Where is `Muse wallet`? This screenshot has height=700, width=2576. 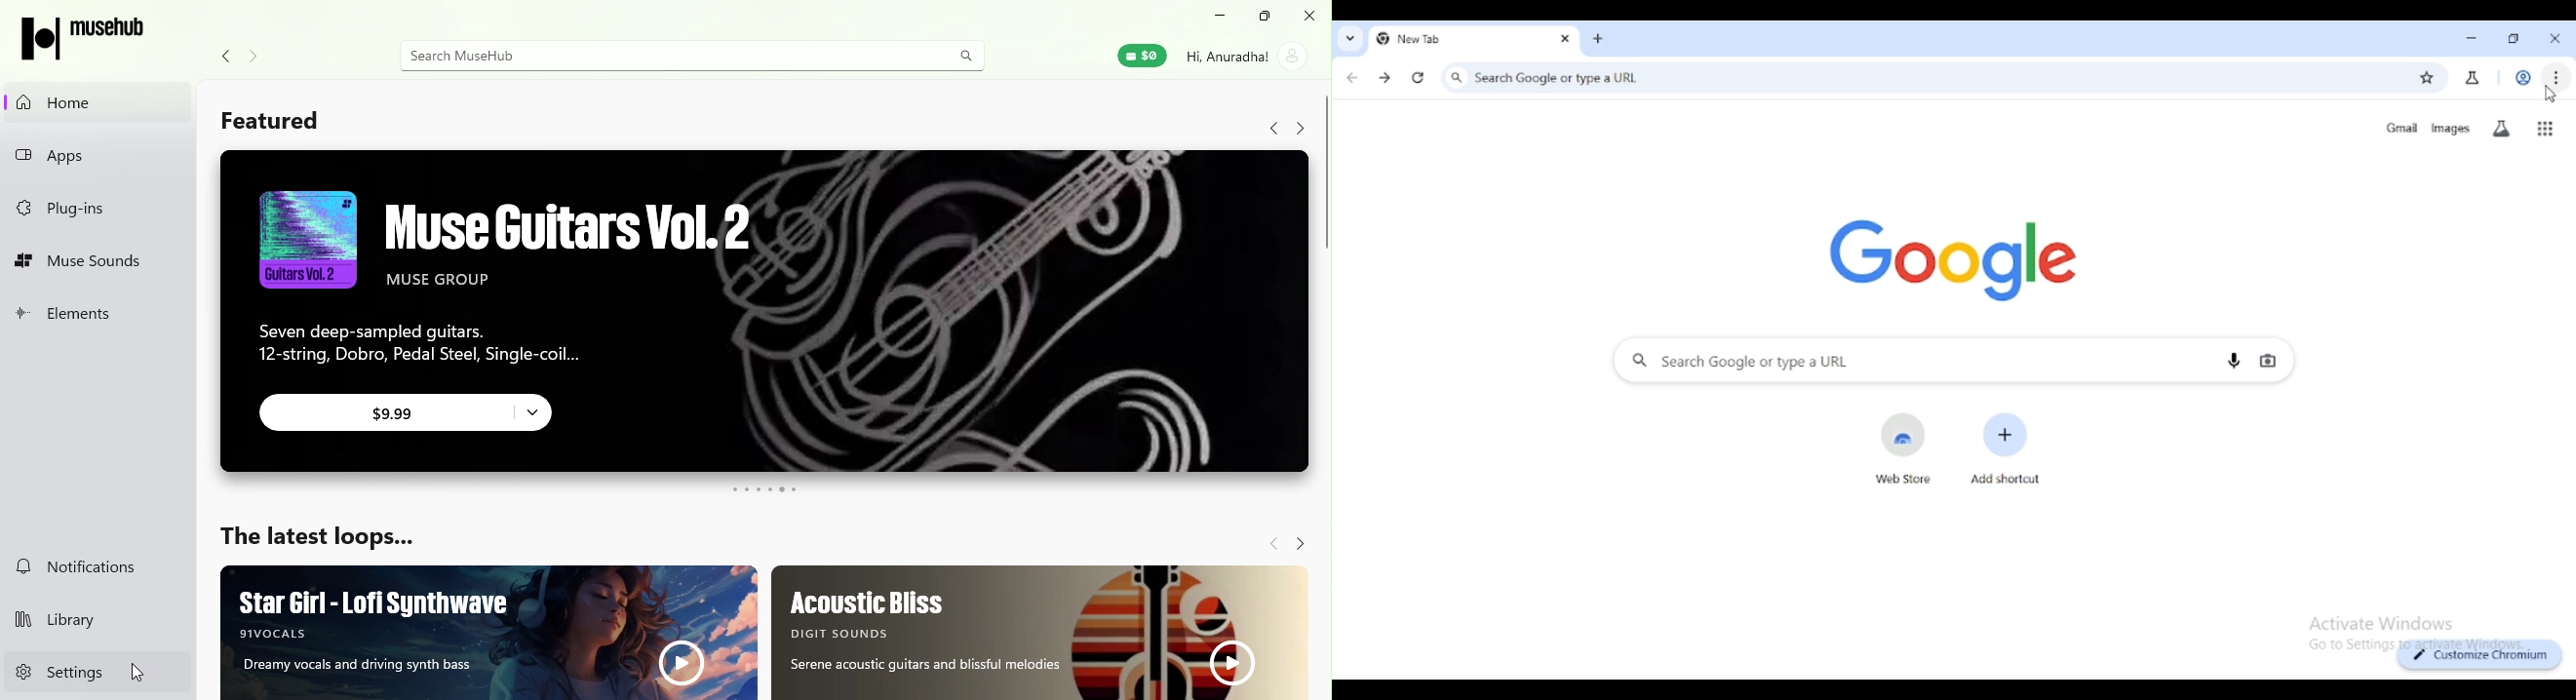
Muse wallet is located at coordinates (1141, 54).